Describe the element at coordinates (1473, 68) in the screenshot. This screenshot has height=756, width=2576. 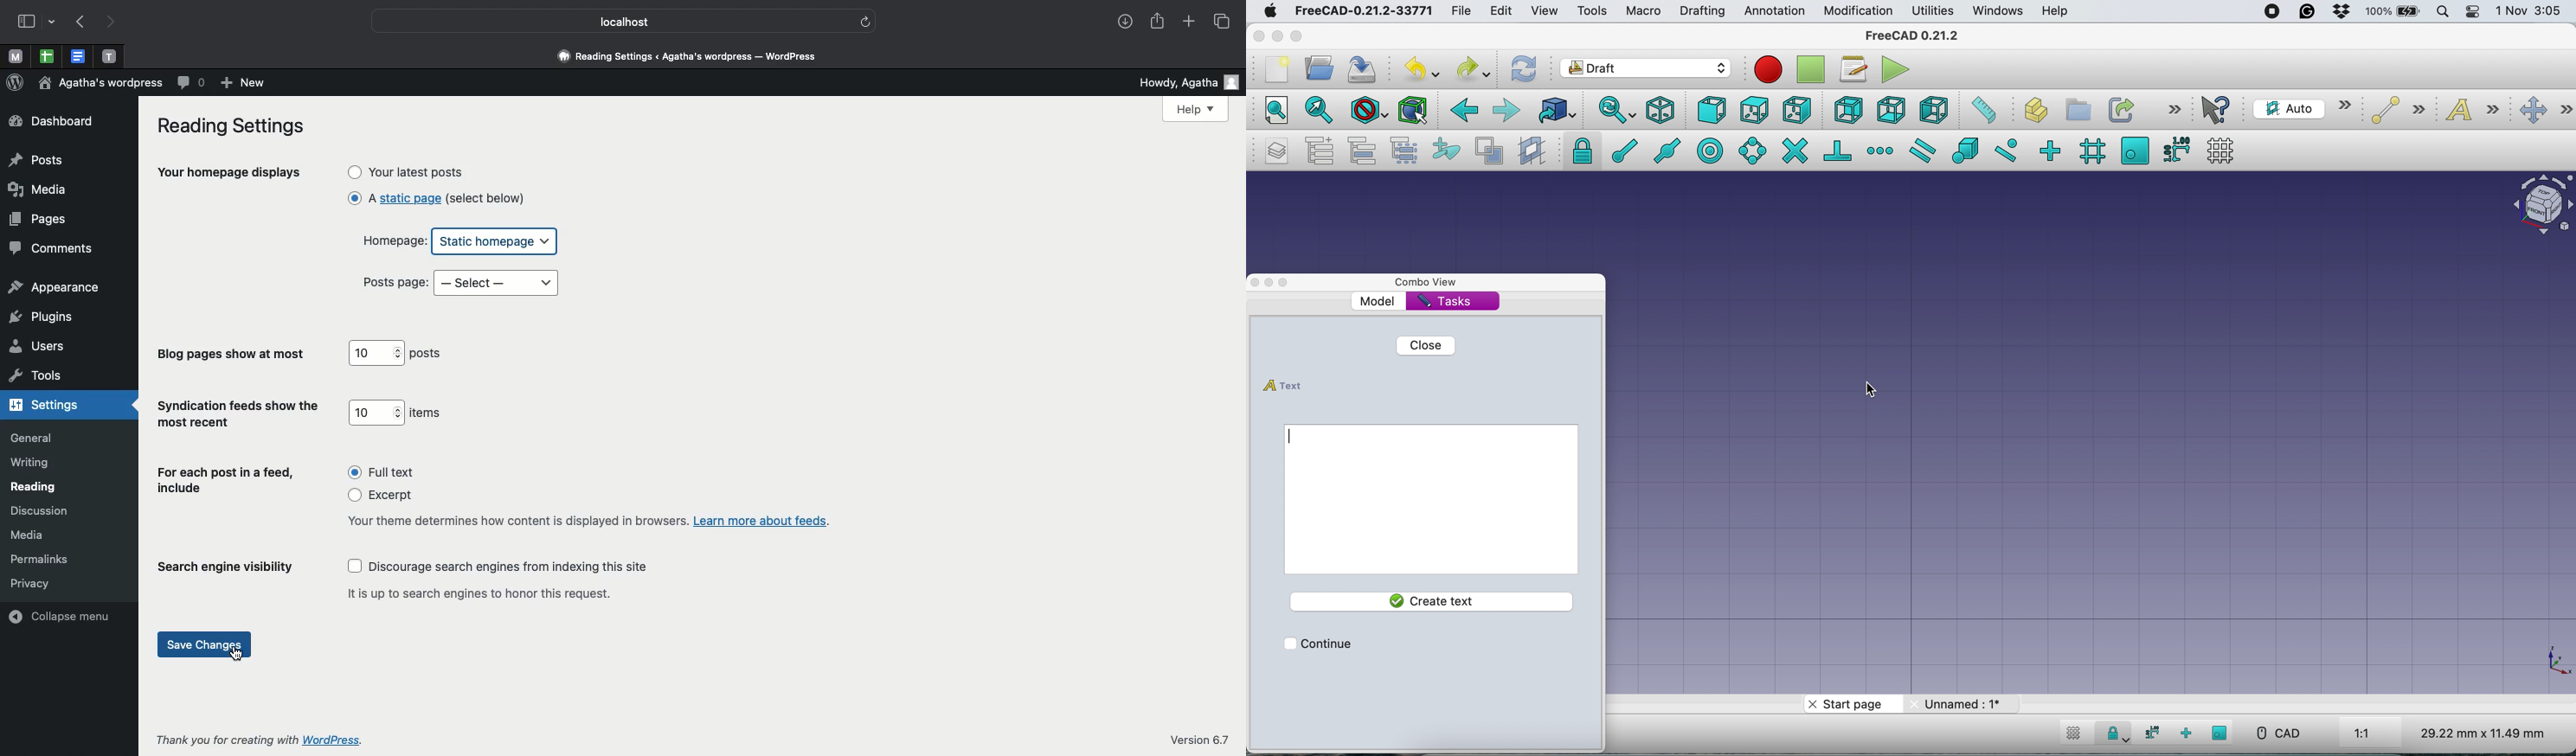
I see `redo` at that location.